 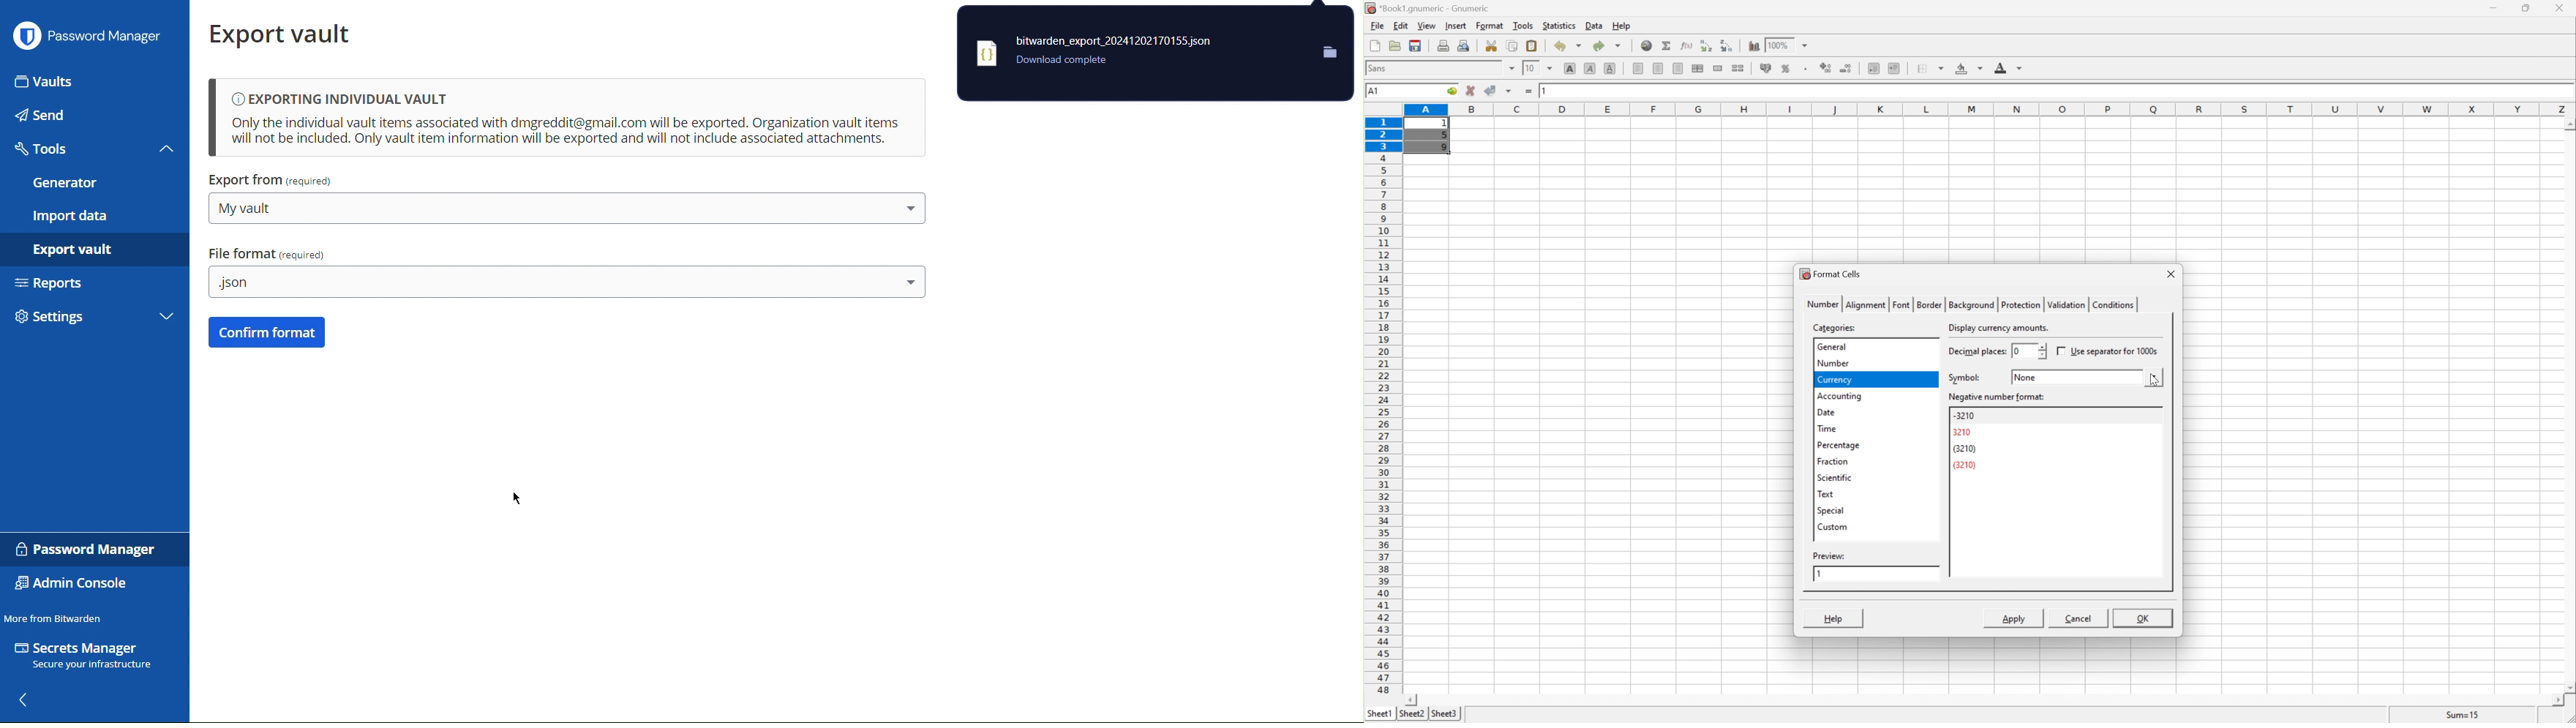 I want to click on Send, so click(x=45, y=119).